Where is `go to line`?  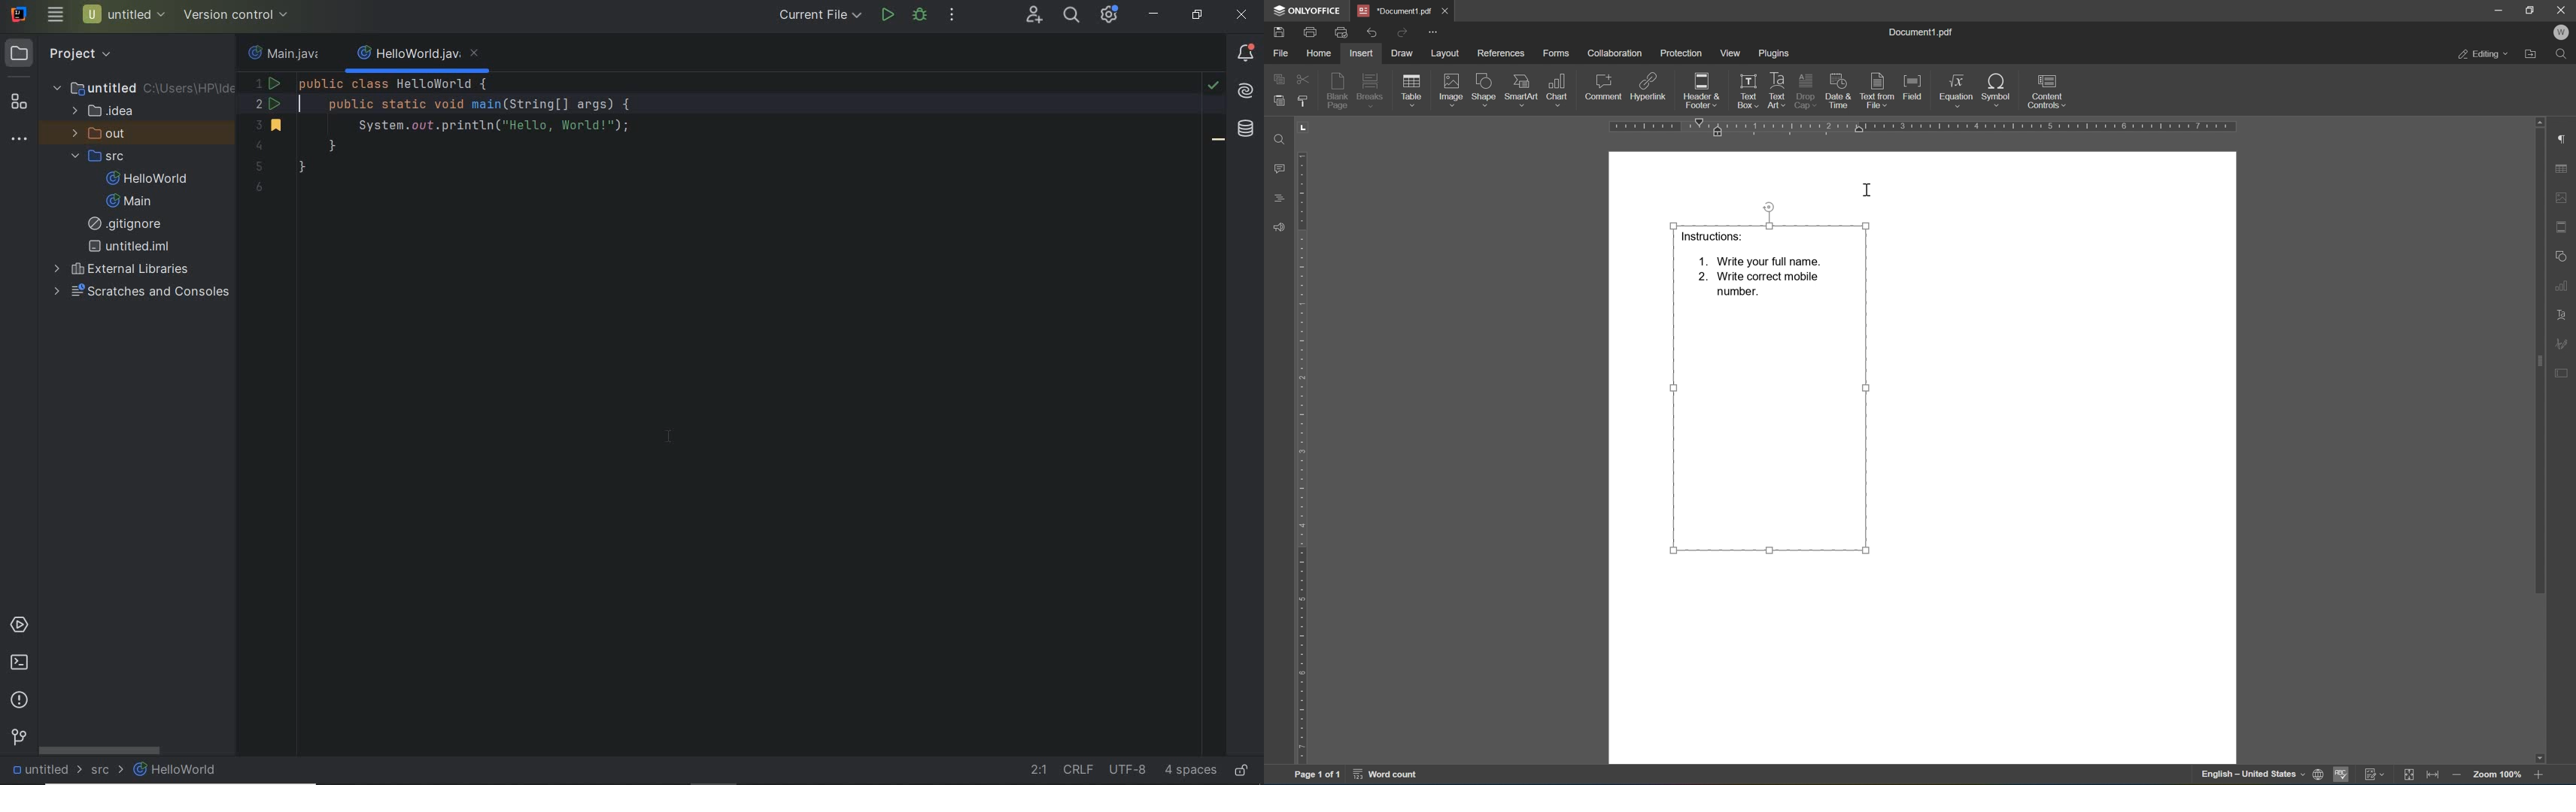 go to line is located at coordinates (1039, 768).